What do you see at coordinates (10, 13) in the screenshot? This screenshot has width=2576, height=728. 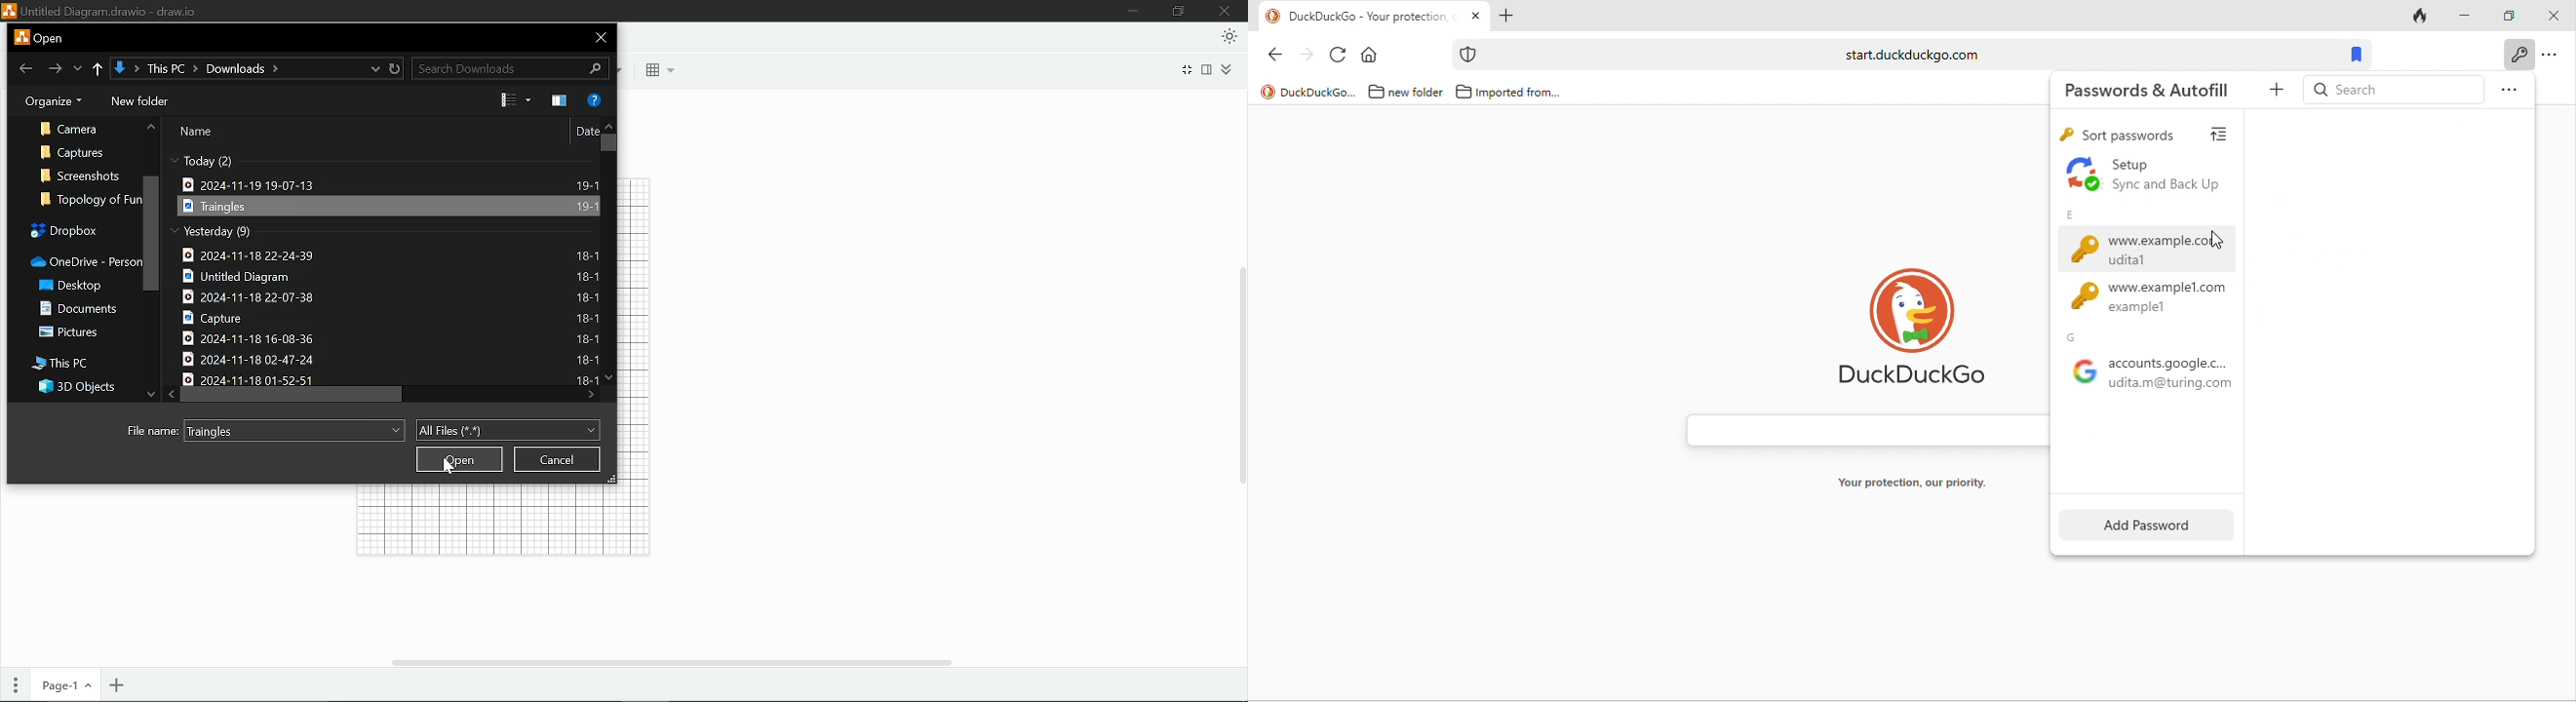 I see `logo` at bounding box center [10, 13].